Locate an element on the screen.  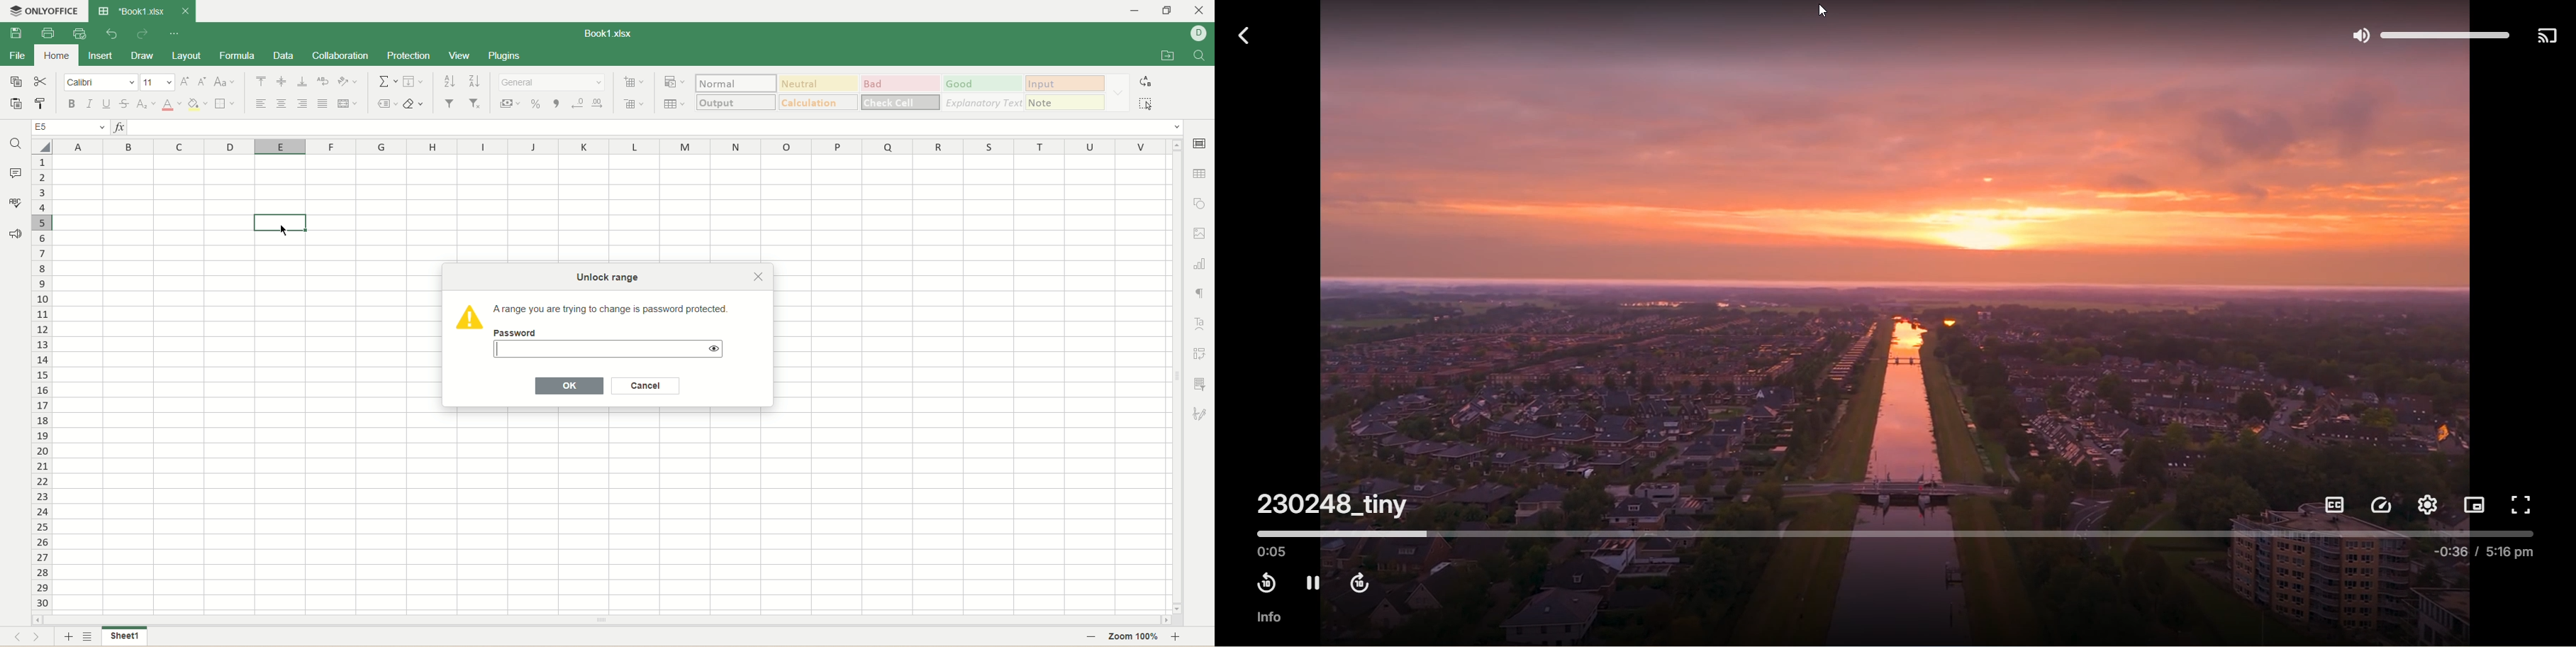
remove filter is located at coordinates (477, 103).